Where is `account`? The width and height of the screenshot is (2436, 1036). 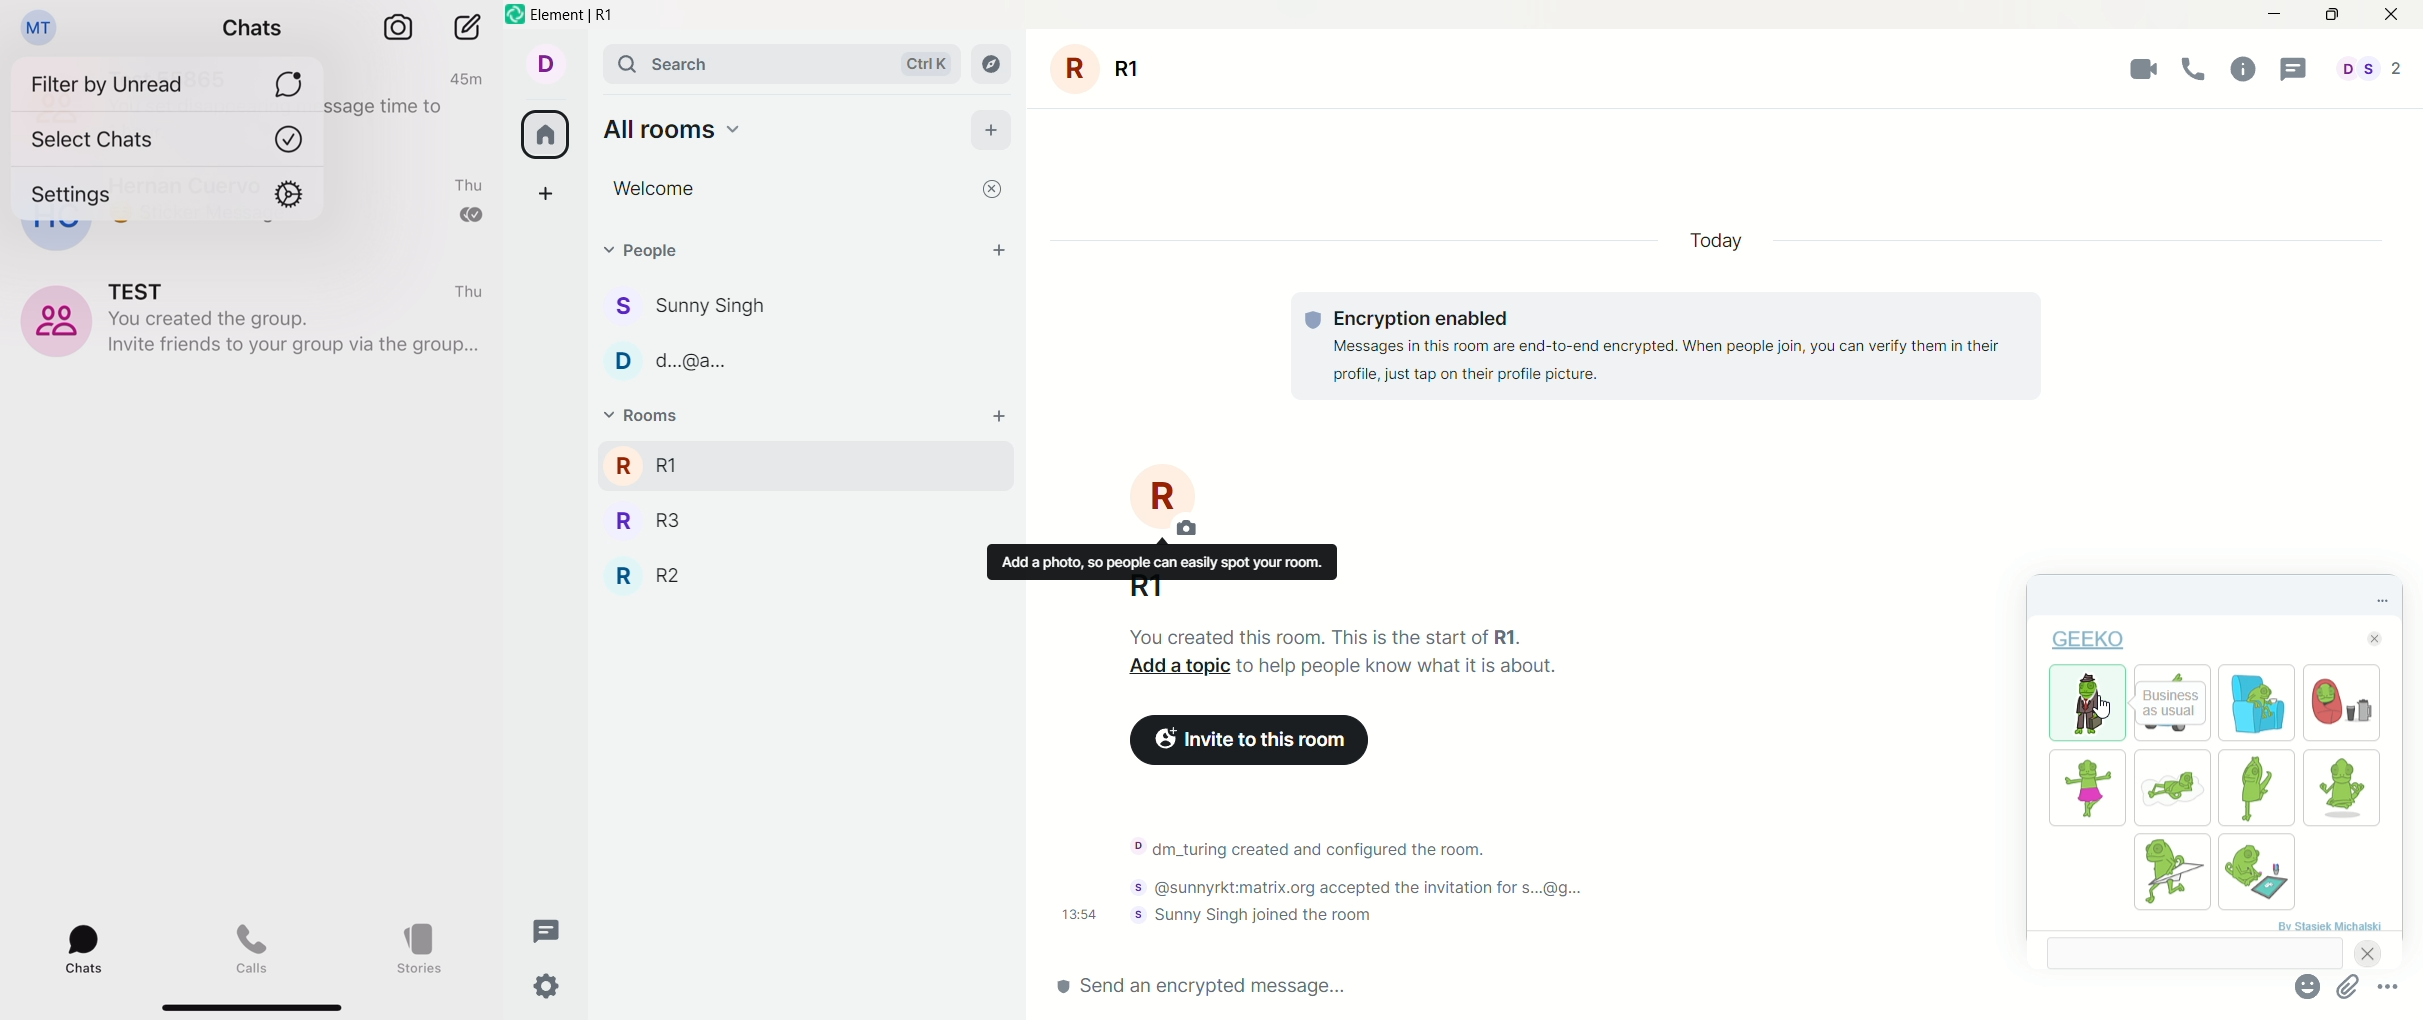 account is located at coordinates (545, 64).